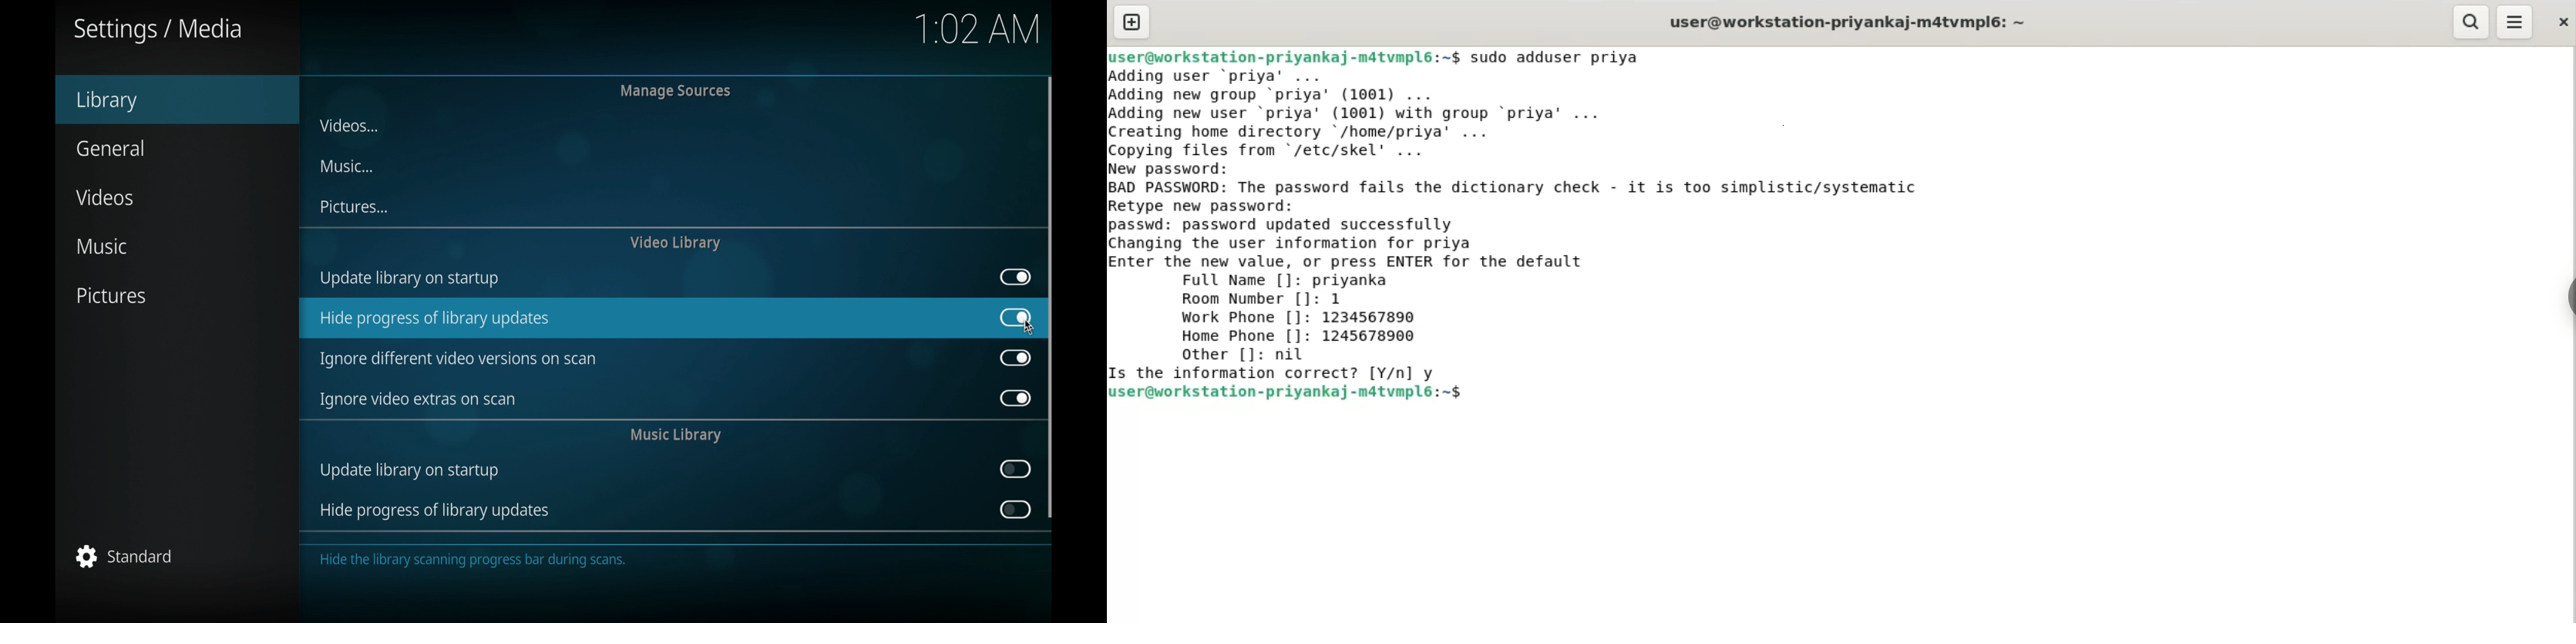 Image resolution: width=2576 pixels, height=644 pixels. What do you see at coordinates (1017, 509) in the screenshot?
I see `toggle button` at bounding box center [1017, 509].